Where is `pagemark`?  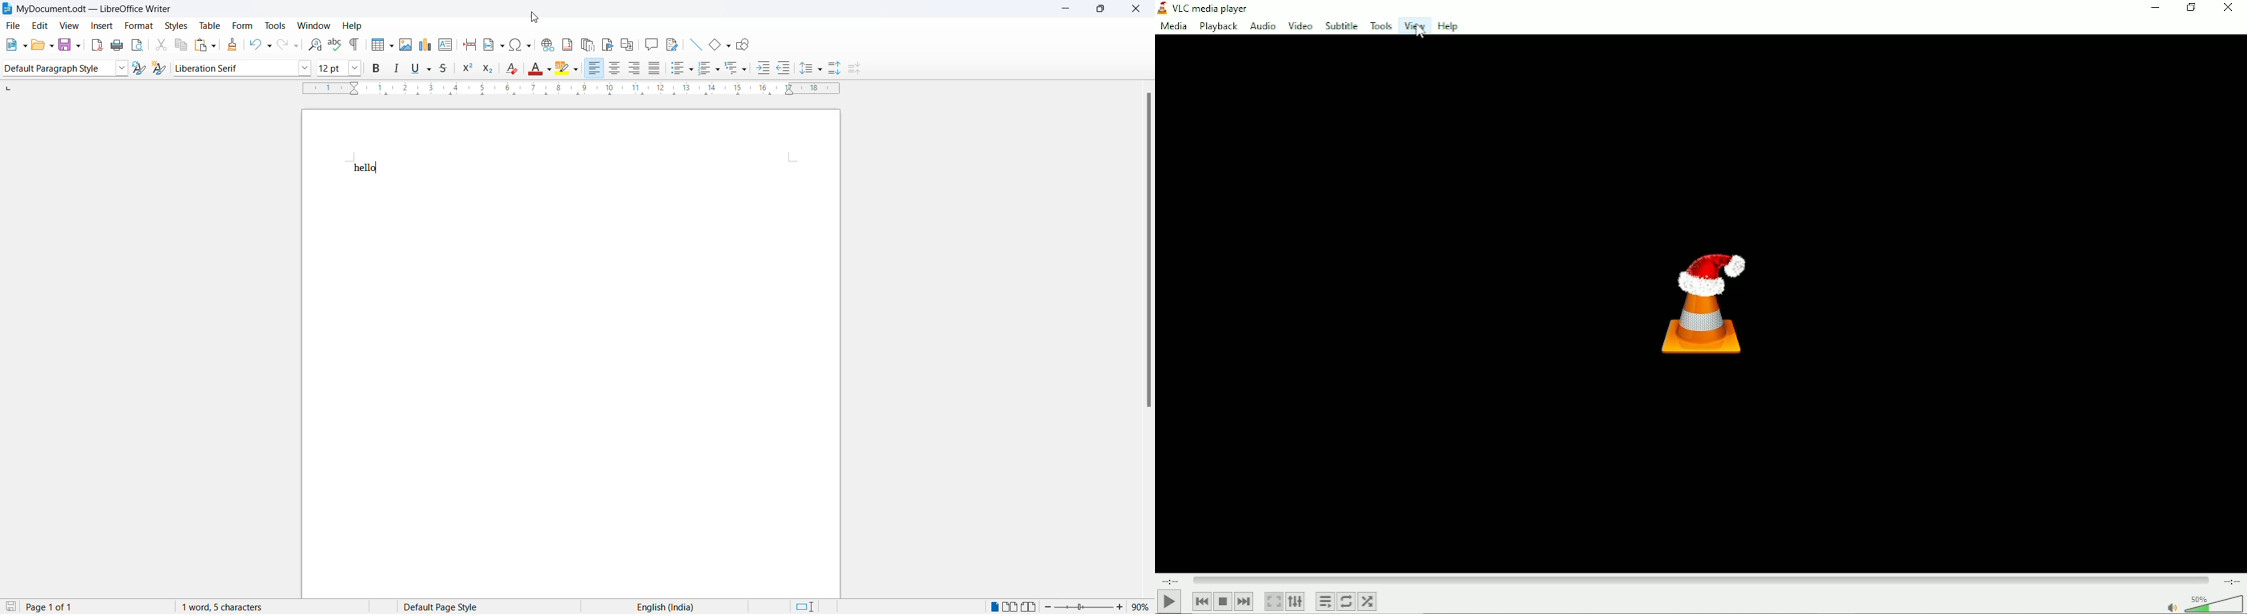 pagemark is located at coordinates (8, 88).